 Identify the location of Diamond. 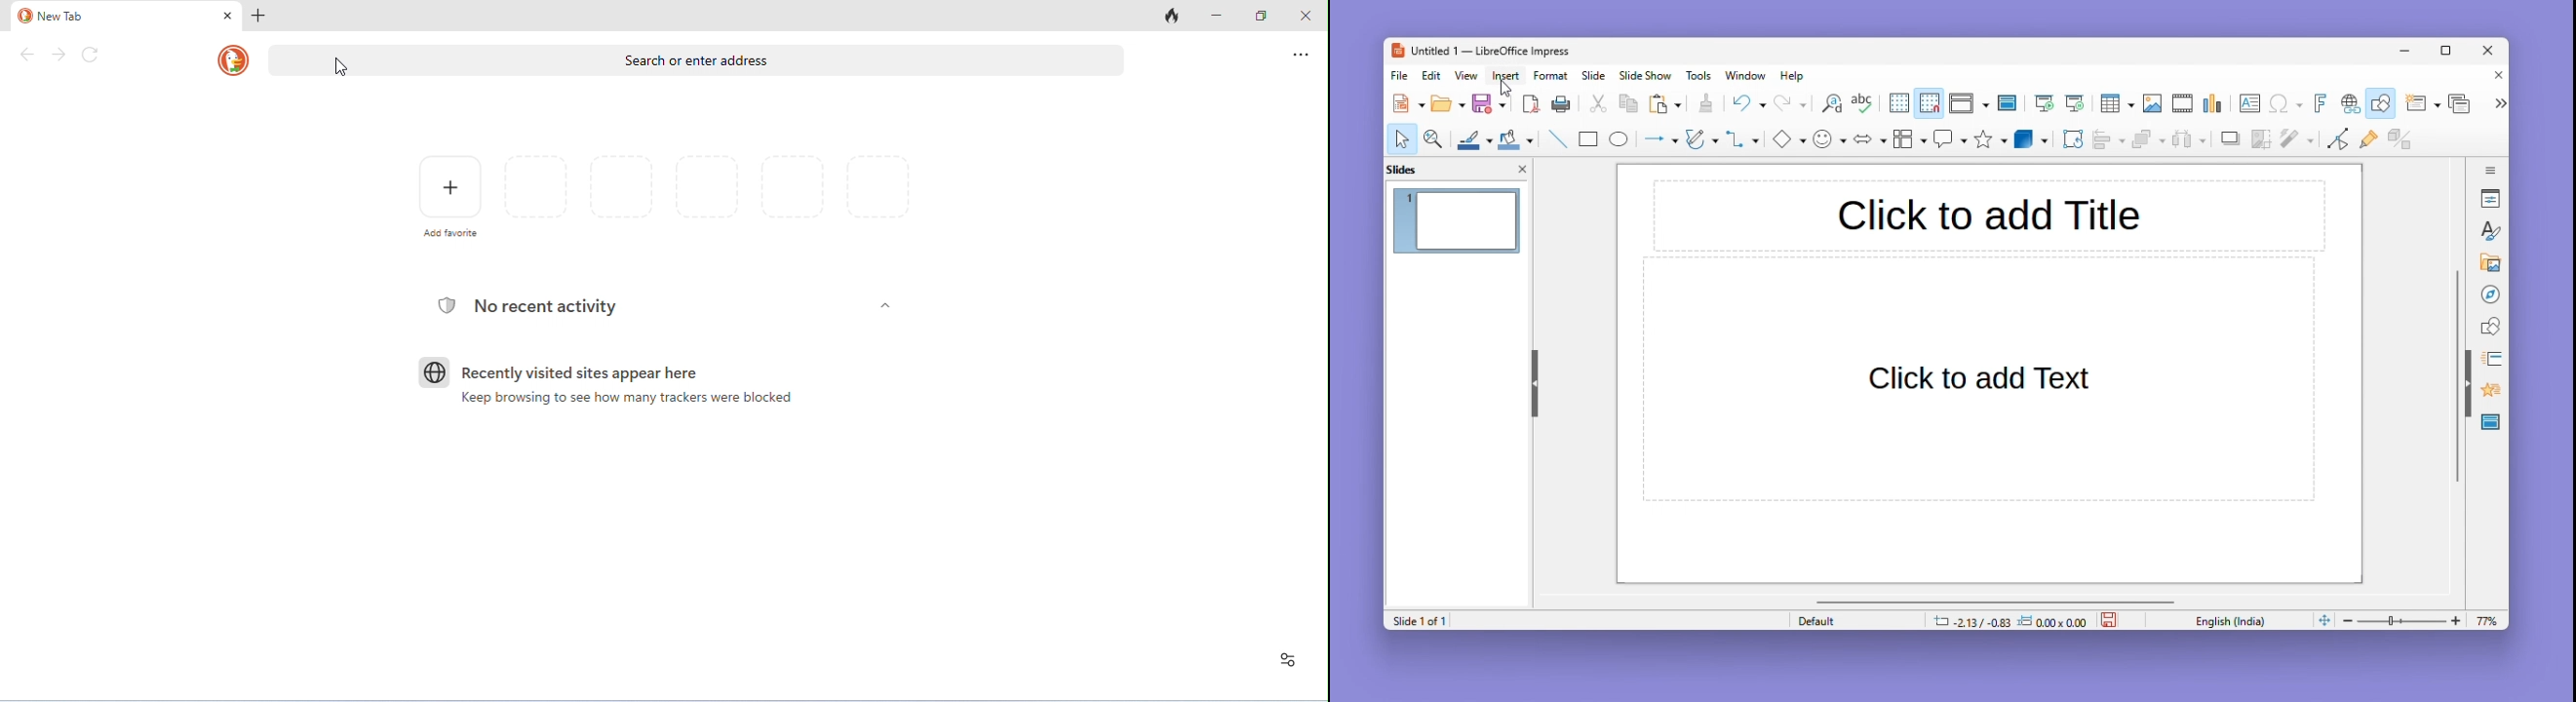
(1788, 139).